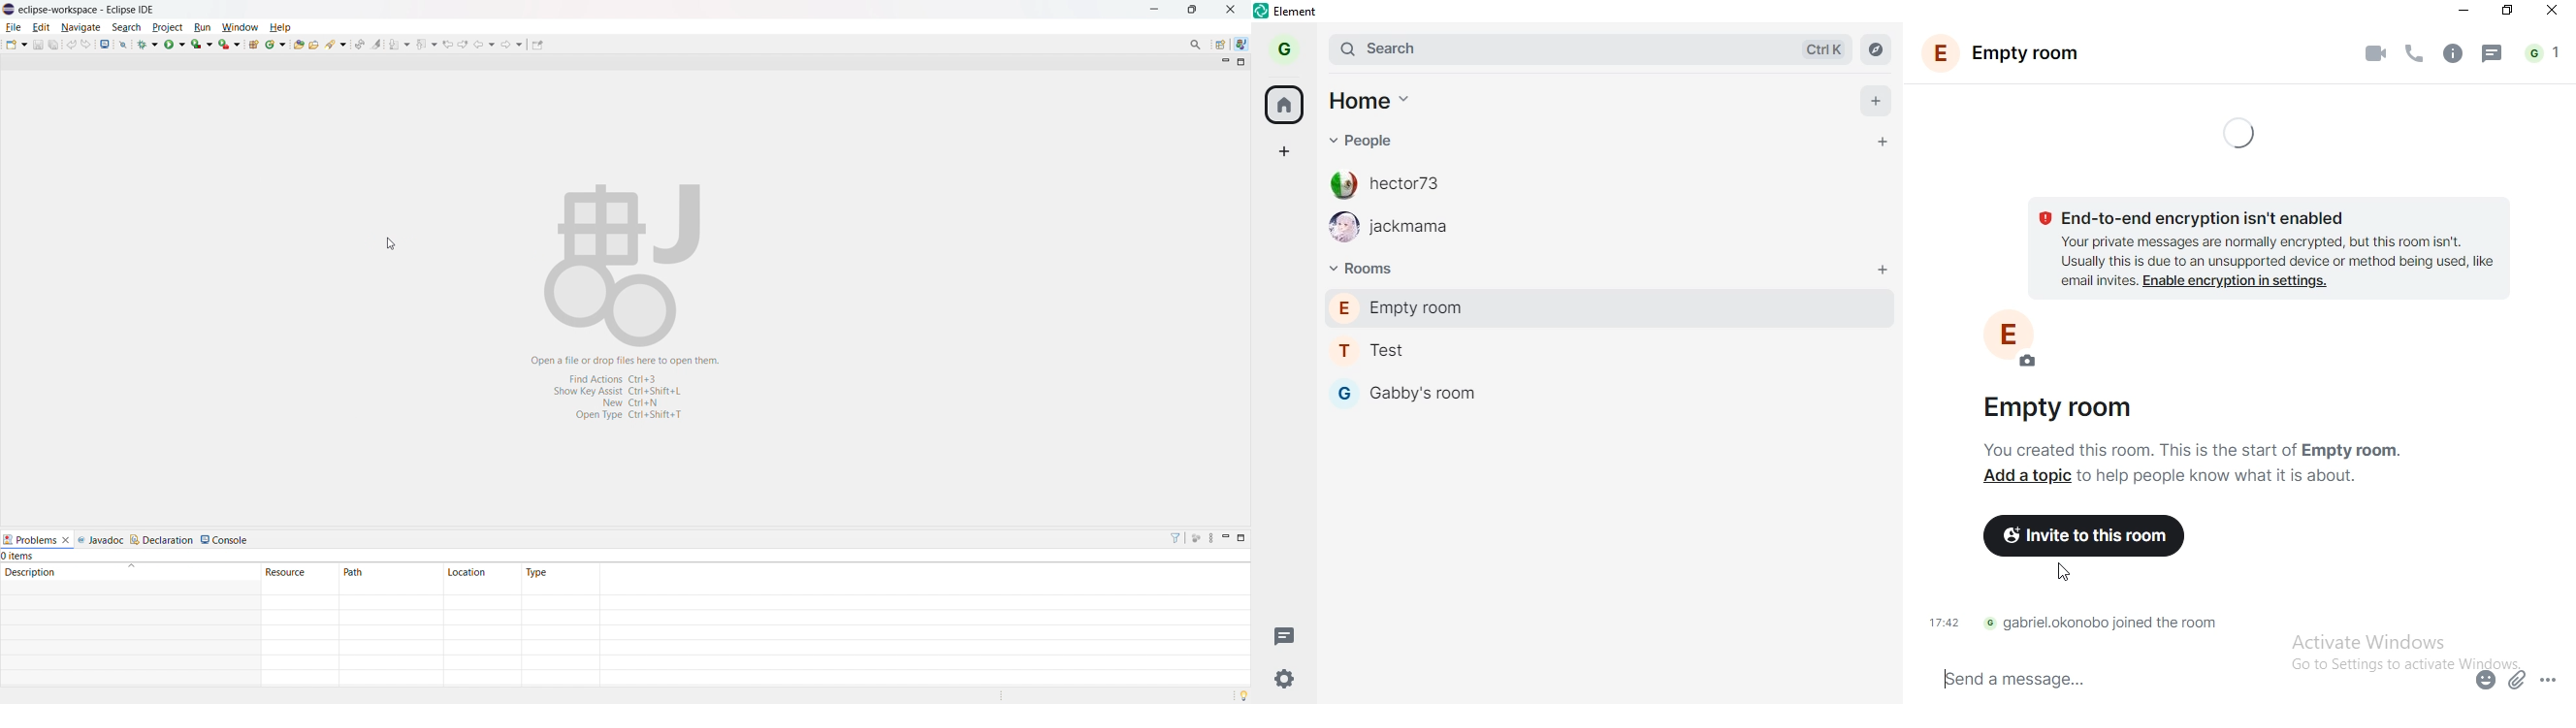  Describe the element at coordinates (2453, 53) in the screenshot. I see `info` at that location.